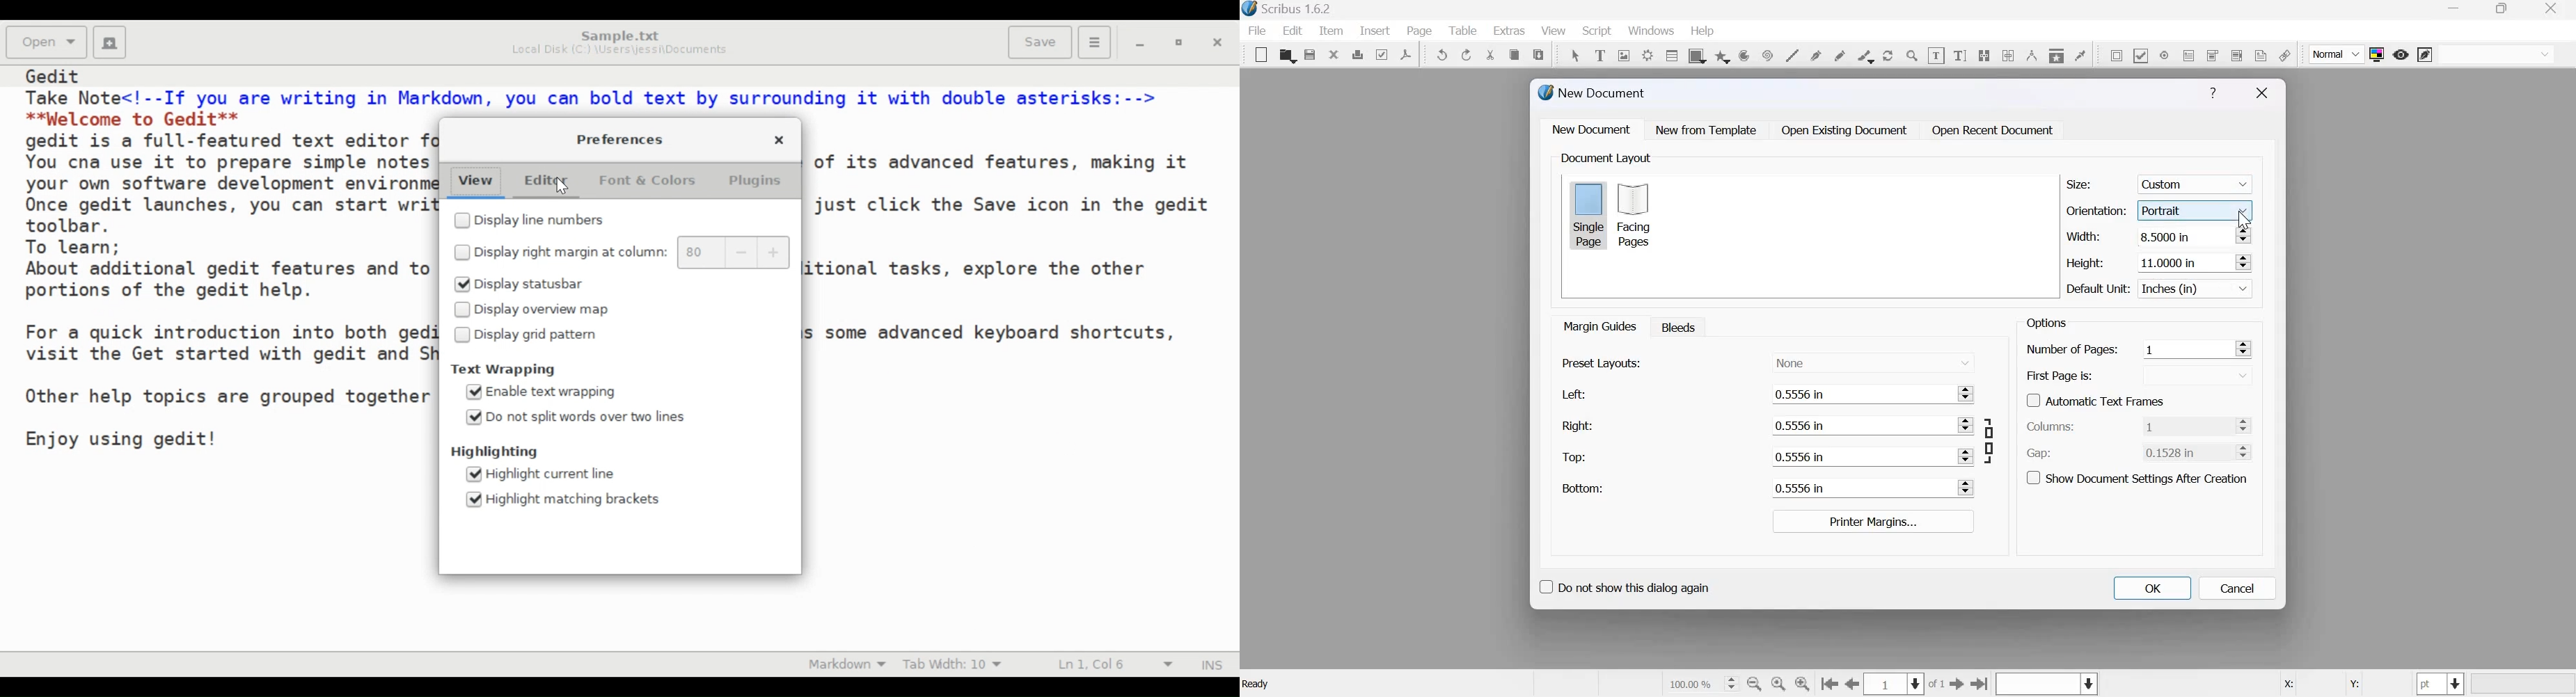 Image resolution: width=2576 pixels, height=700 pixels. Describe the element at coordinates (2176, 262) in the screenshot. I see `11.0000 in` at that location.